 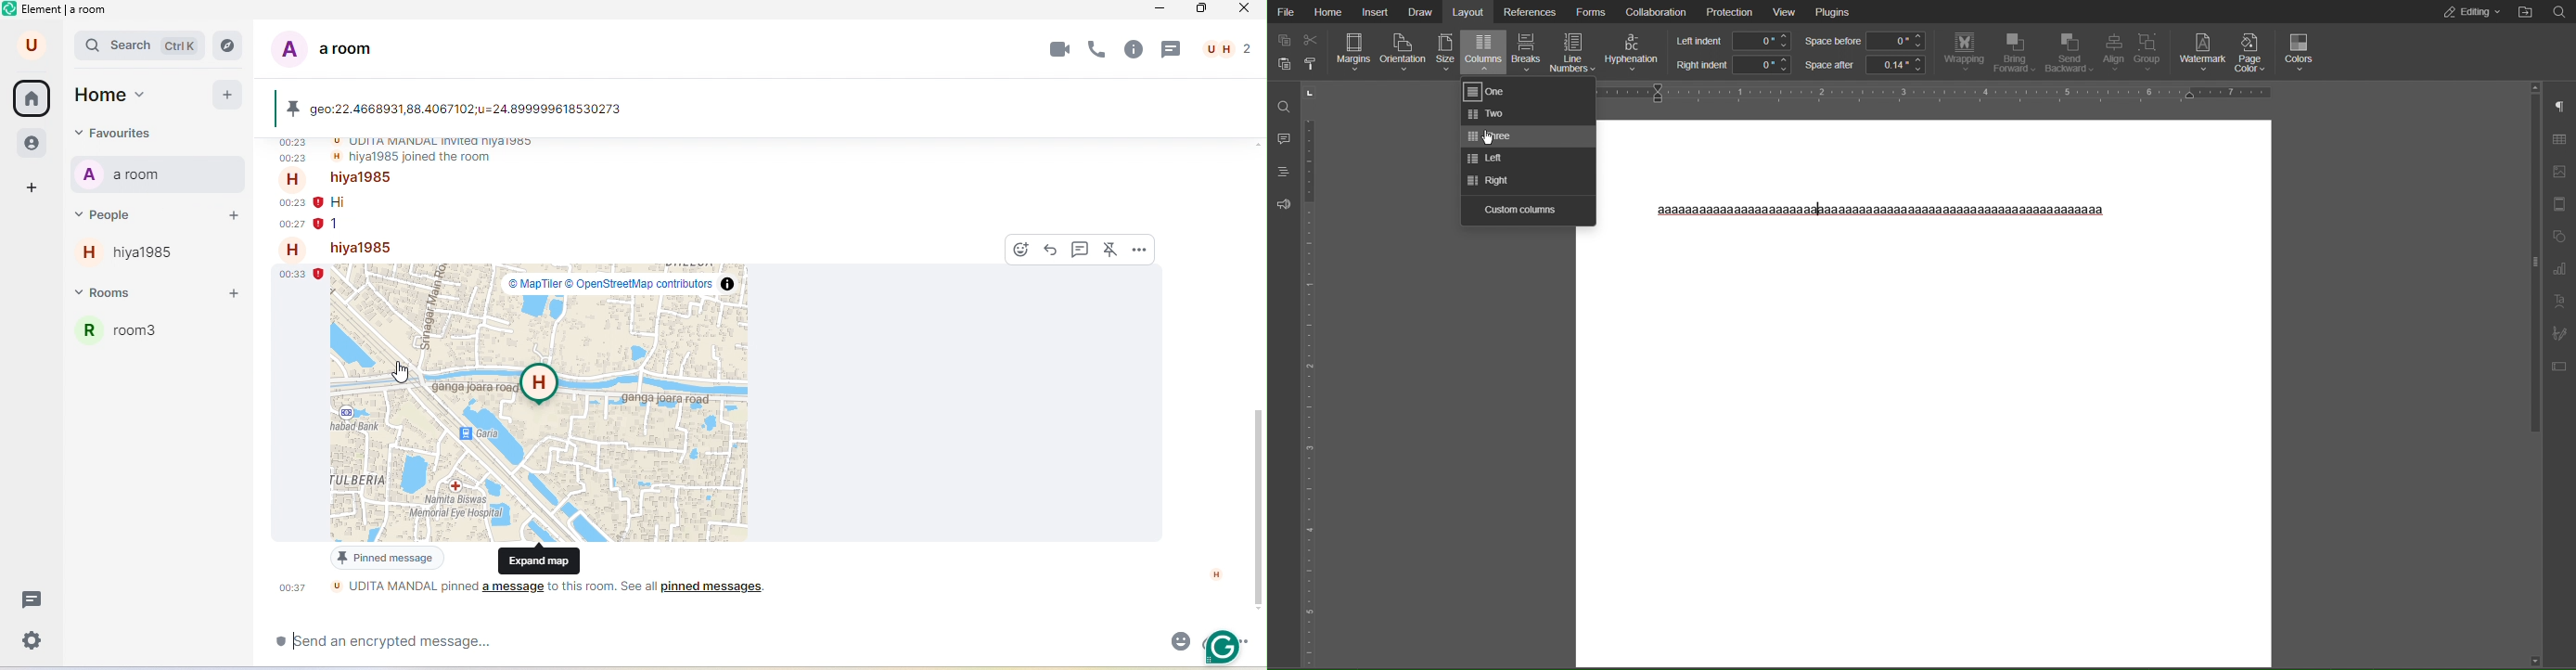 I want to click on Text Art, so click(x=2560, y=301).